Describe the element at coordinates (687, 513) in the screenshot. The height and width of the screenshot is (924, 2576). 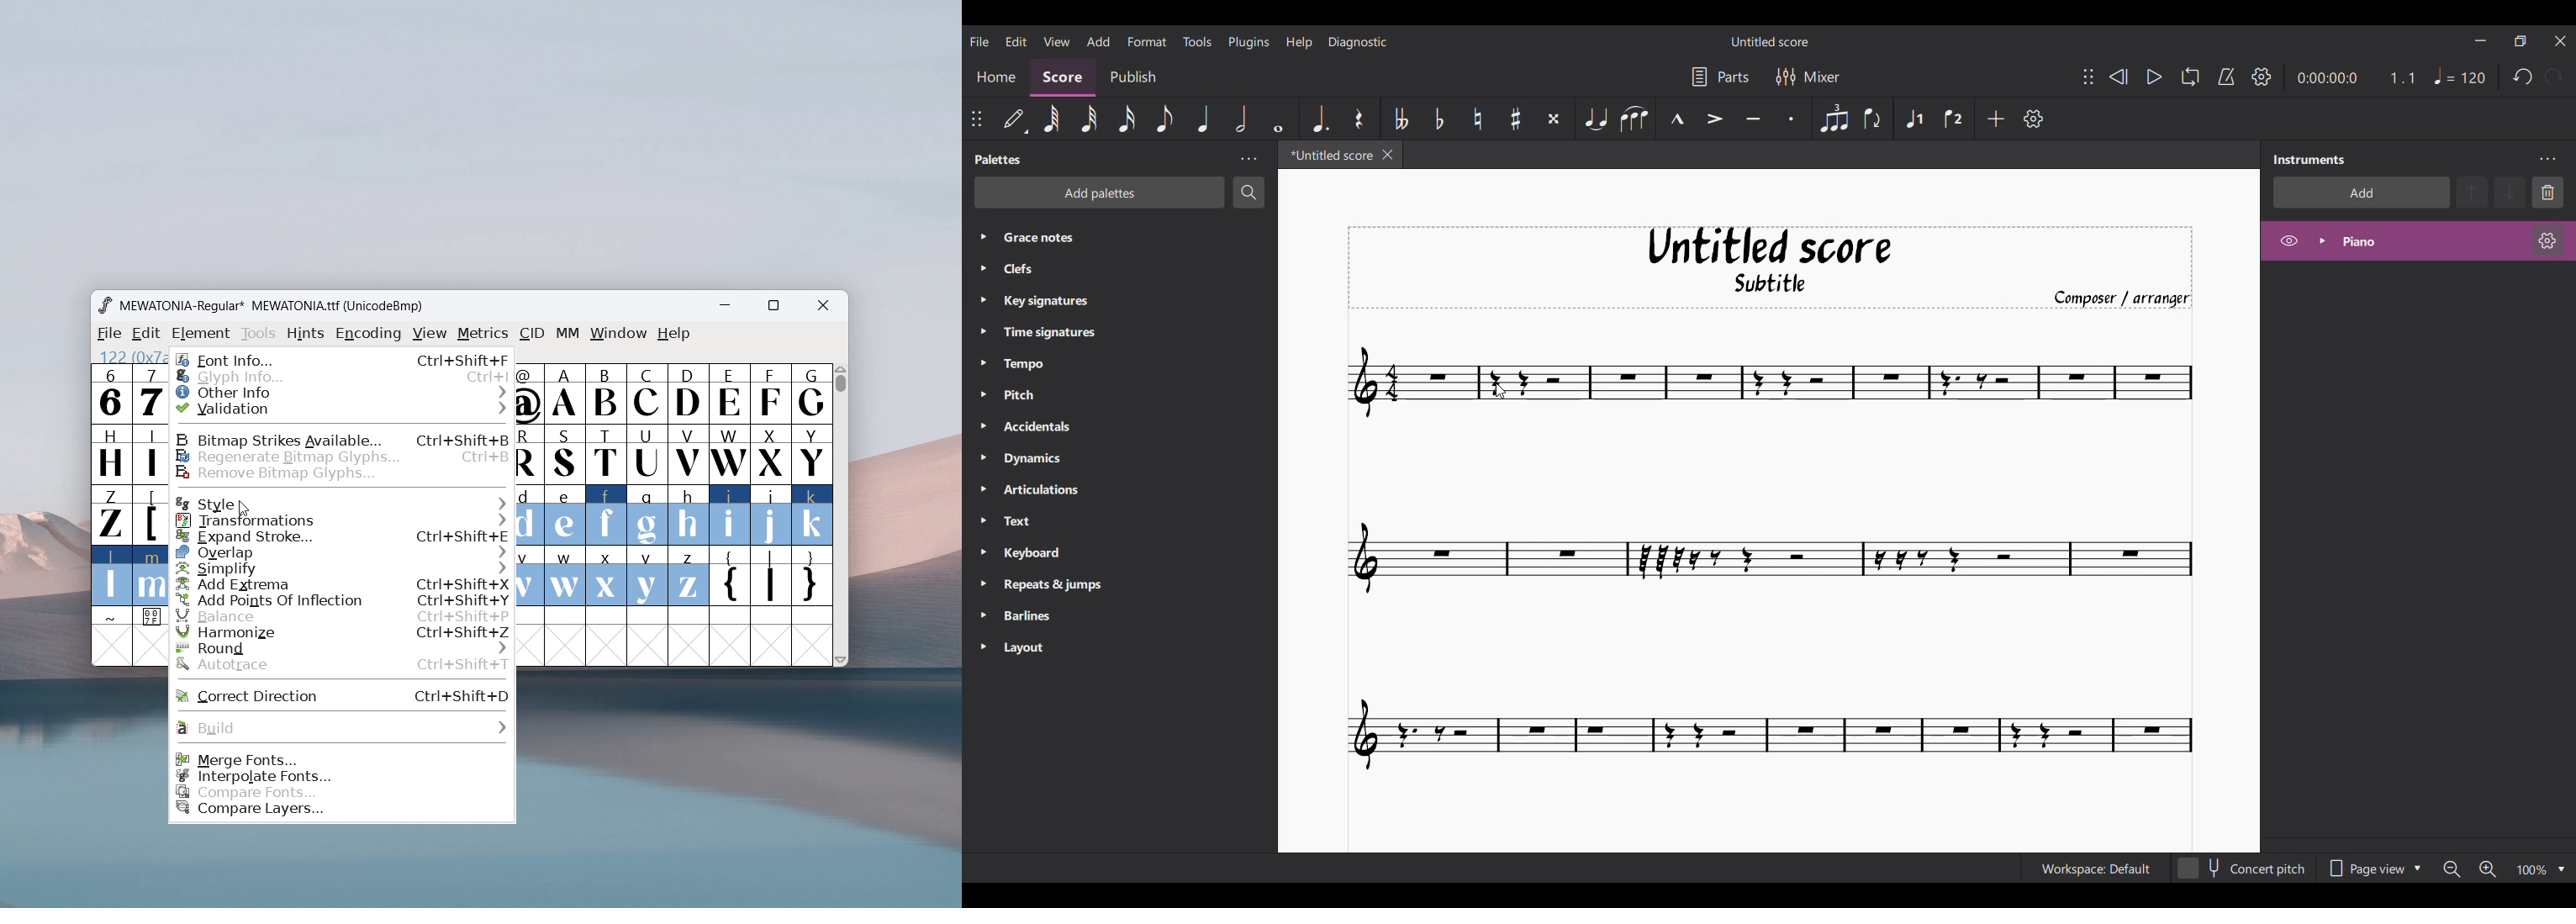
I see `h` at that location.